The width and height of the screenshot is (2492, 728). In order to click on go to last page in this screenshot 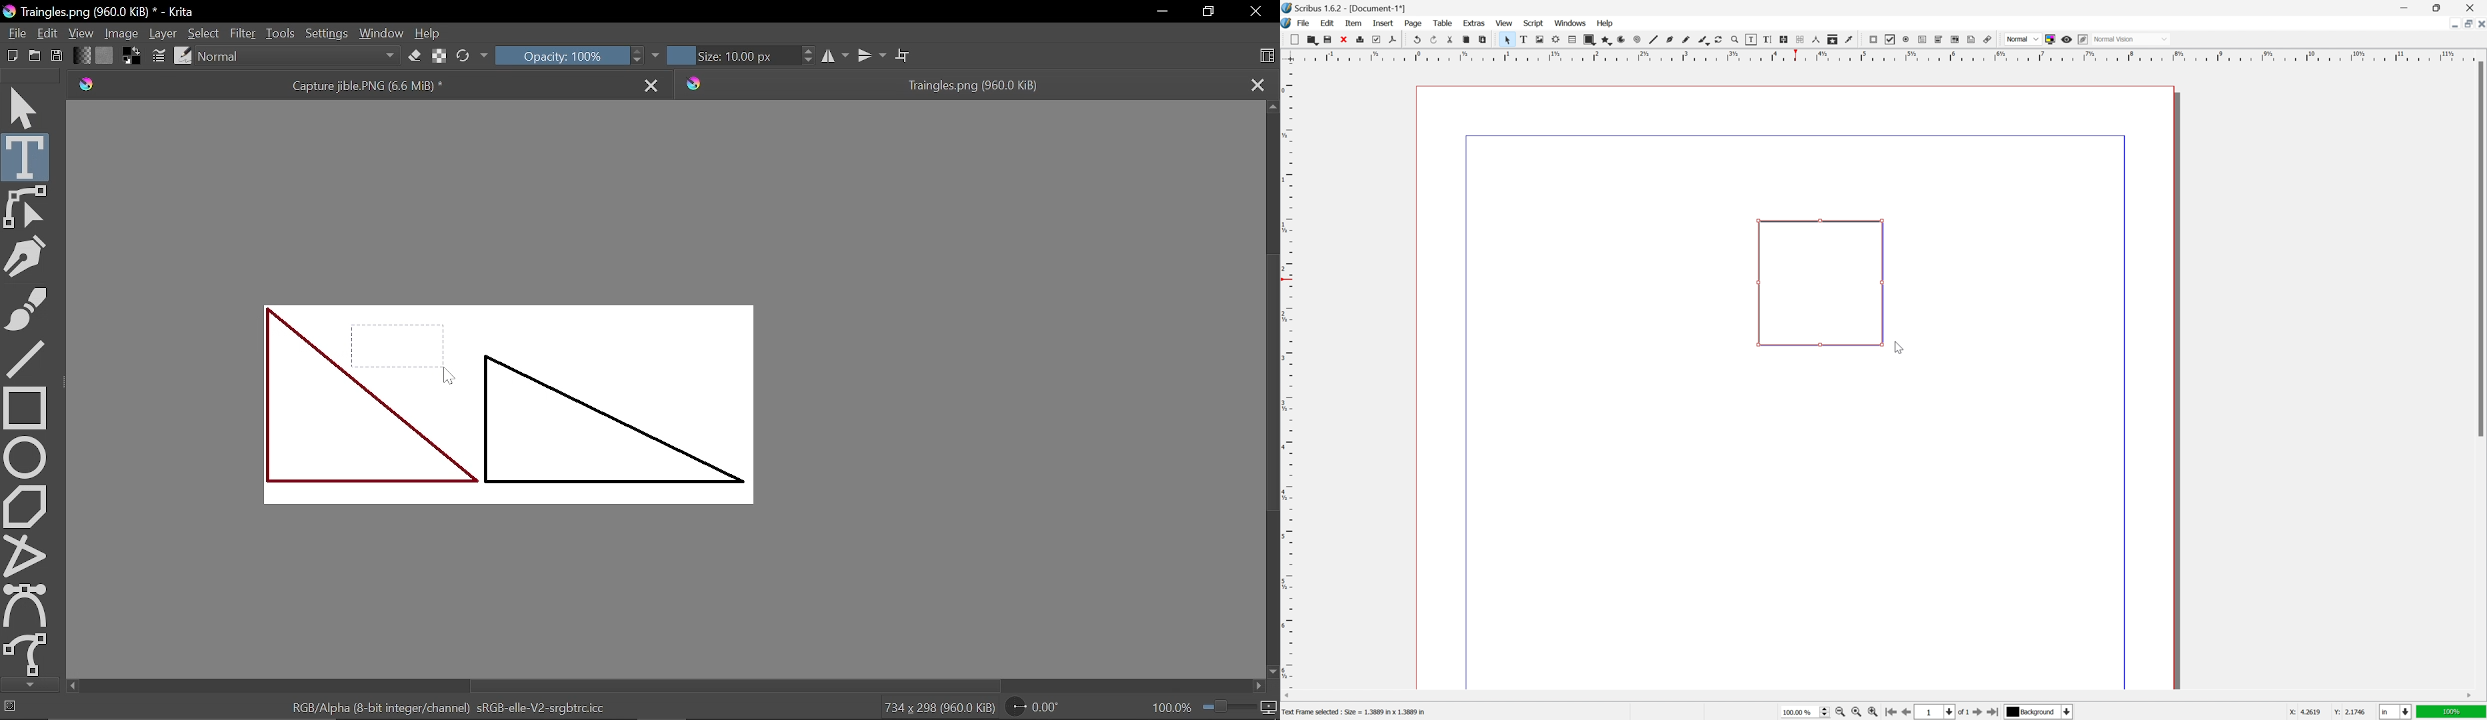, I will do `click(1995, 711)`.